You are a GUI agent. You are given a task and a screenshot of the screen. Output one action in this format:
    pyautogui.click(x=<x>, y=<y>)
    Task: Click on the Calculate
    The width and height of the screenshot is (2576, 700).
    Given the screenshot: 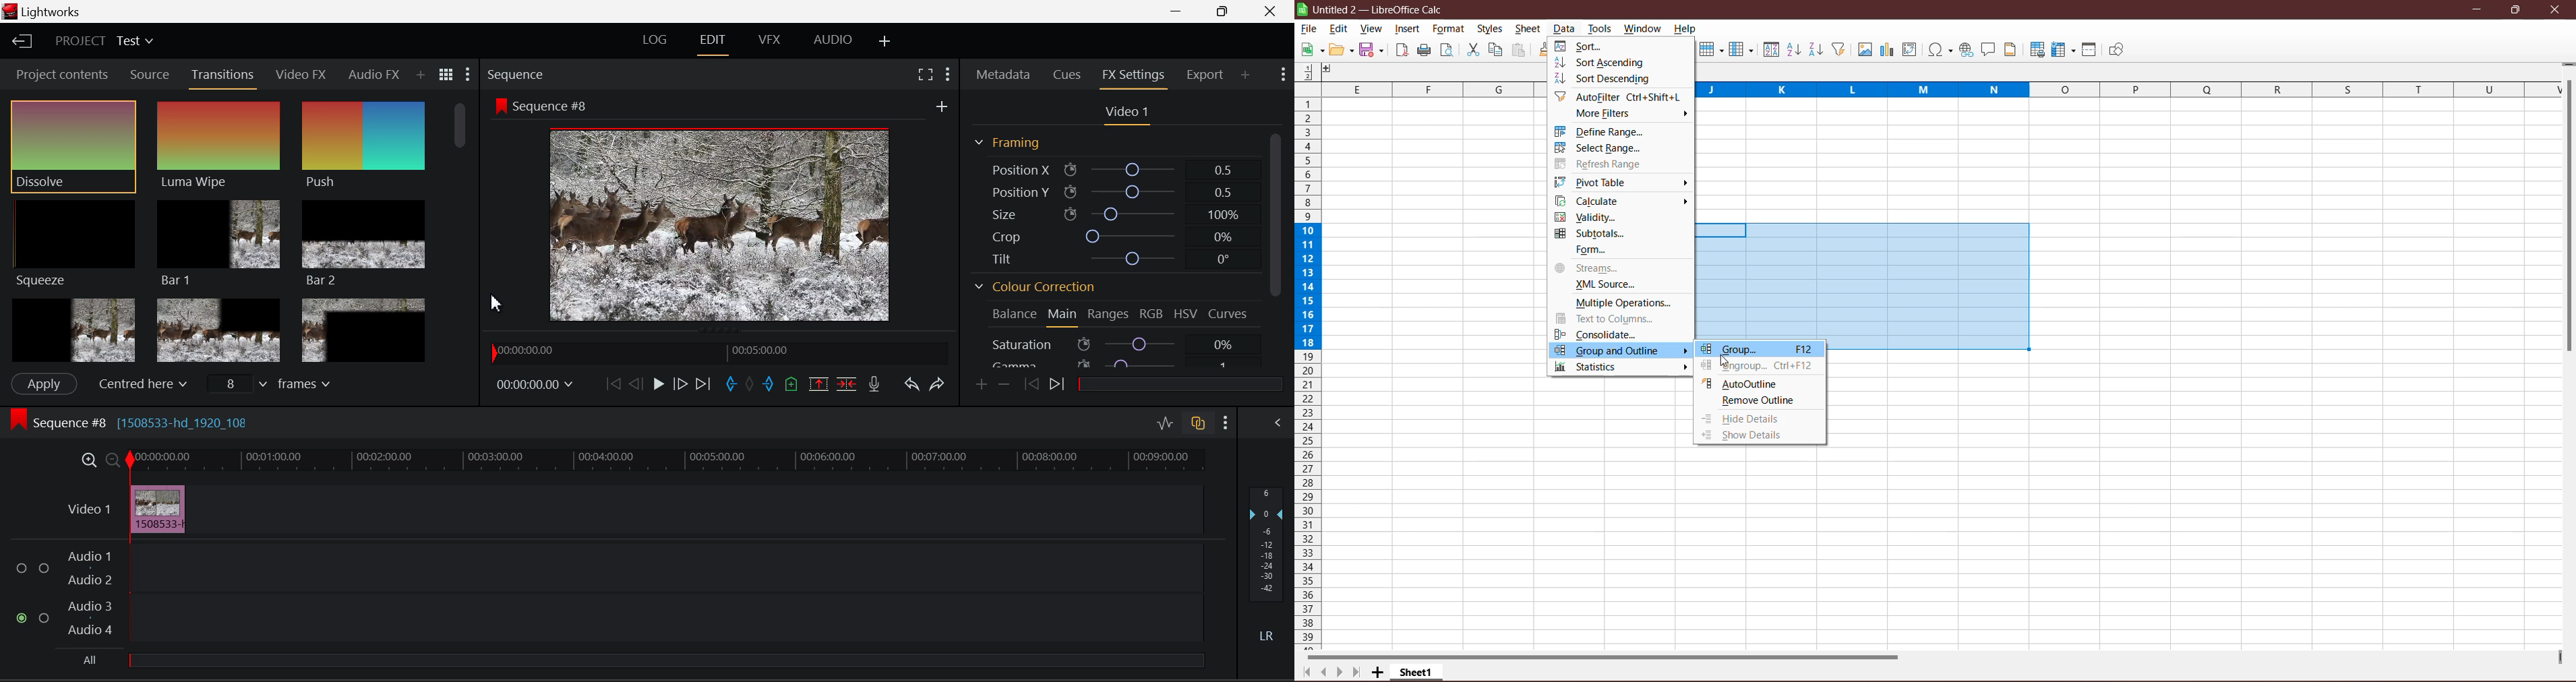 What is the action you would take?
    pyautogui.click(x=1591, y=201)
    